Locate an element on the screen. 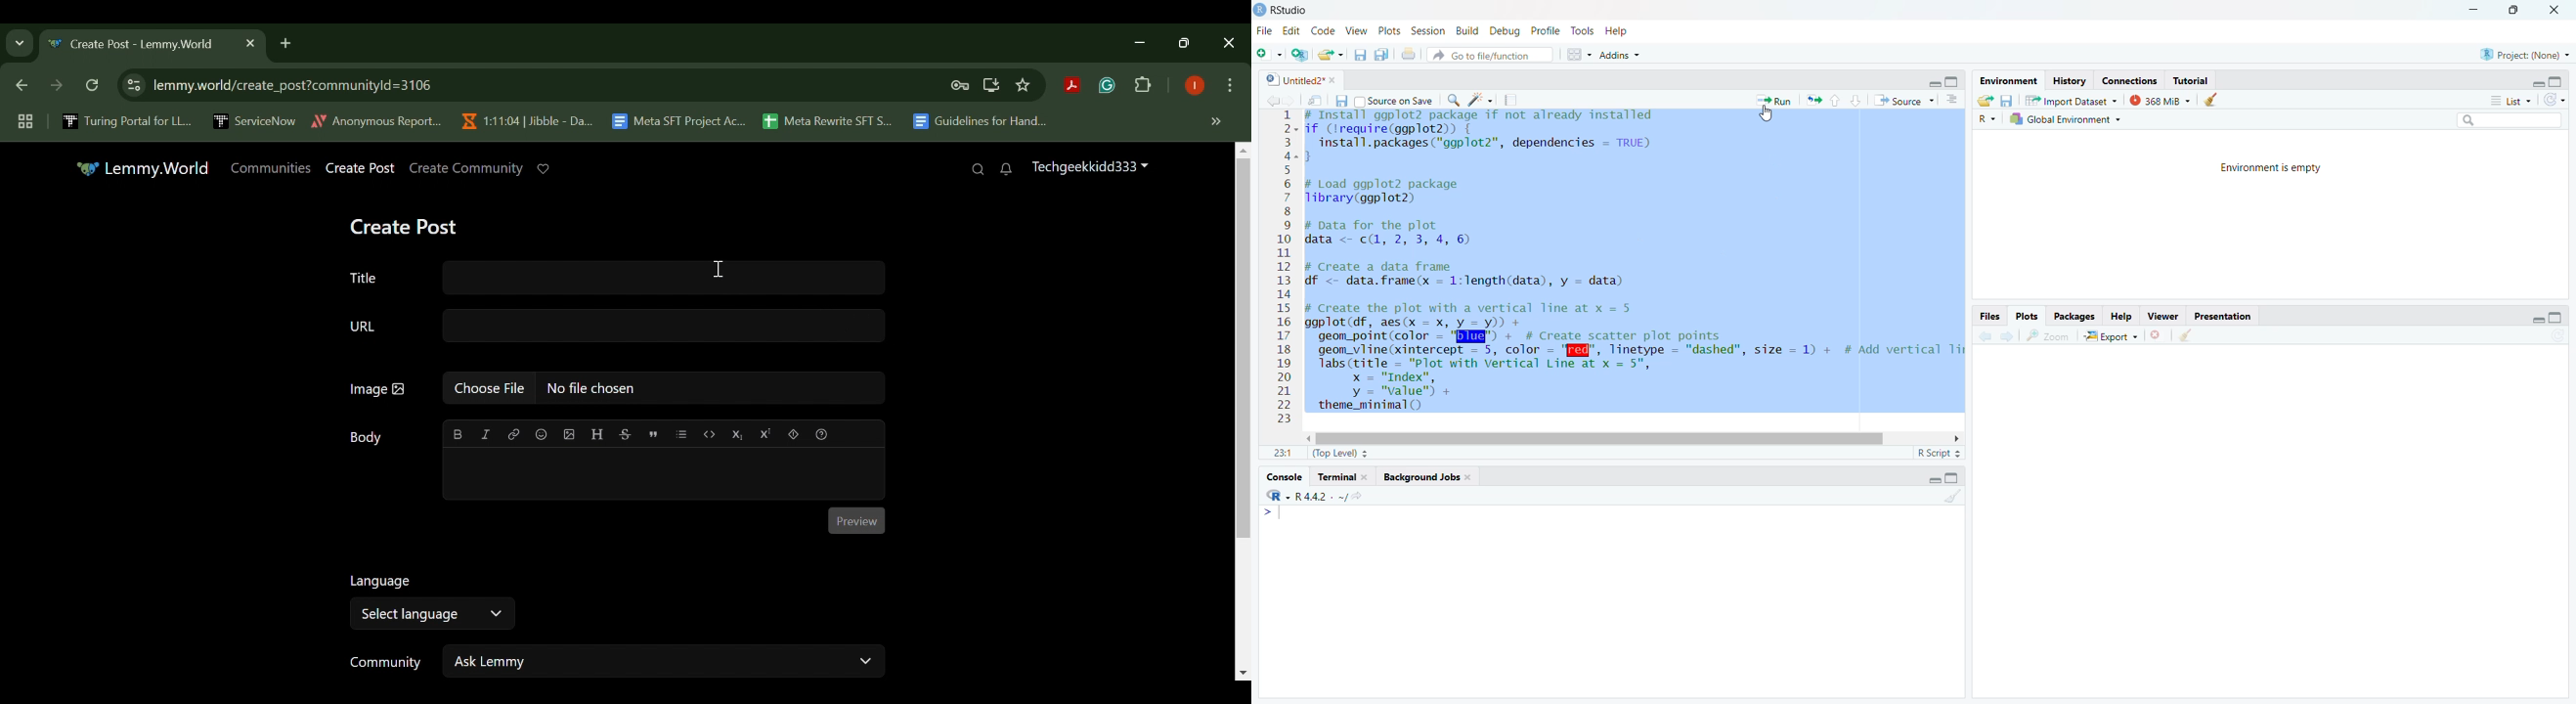 This screenshot has width=2576, height=728. scroll bar is located at coordinates (1618, 436).